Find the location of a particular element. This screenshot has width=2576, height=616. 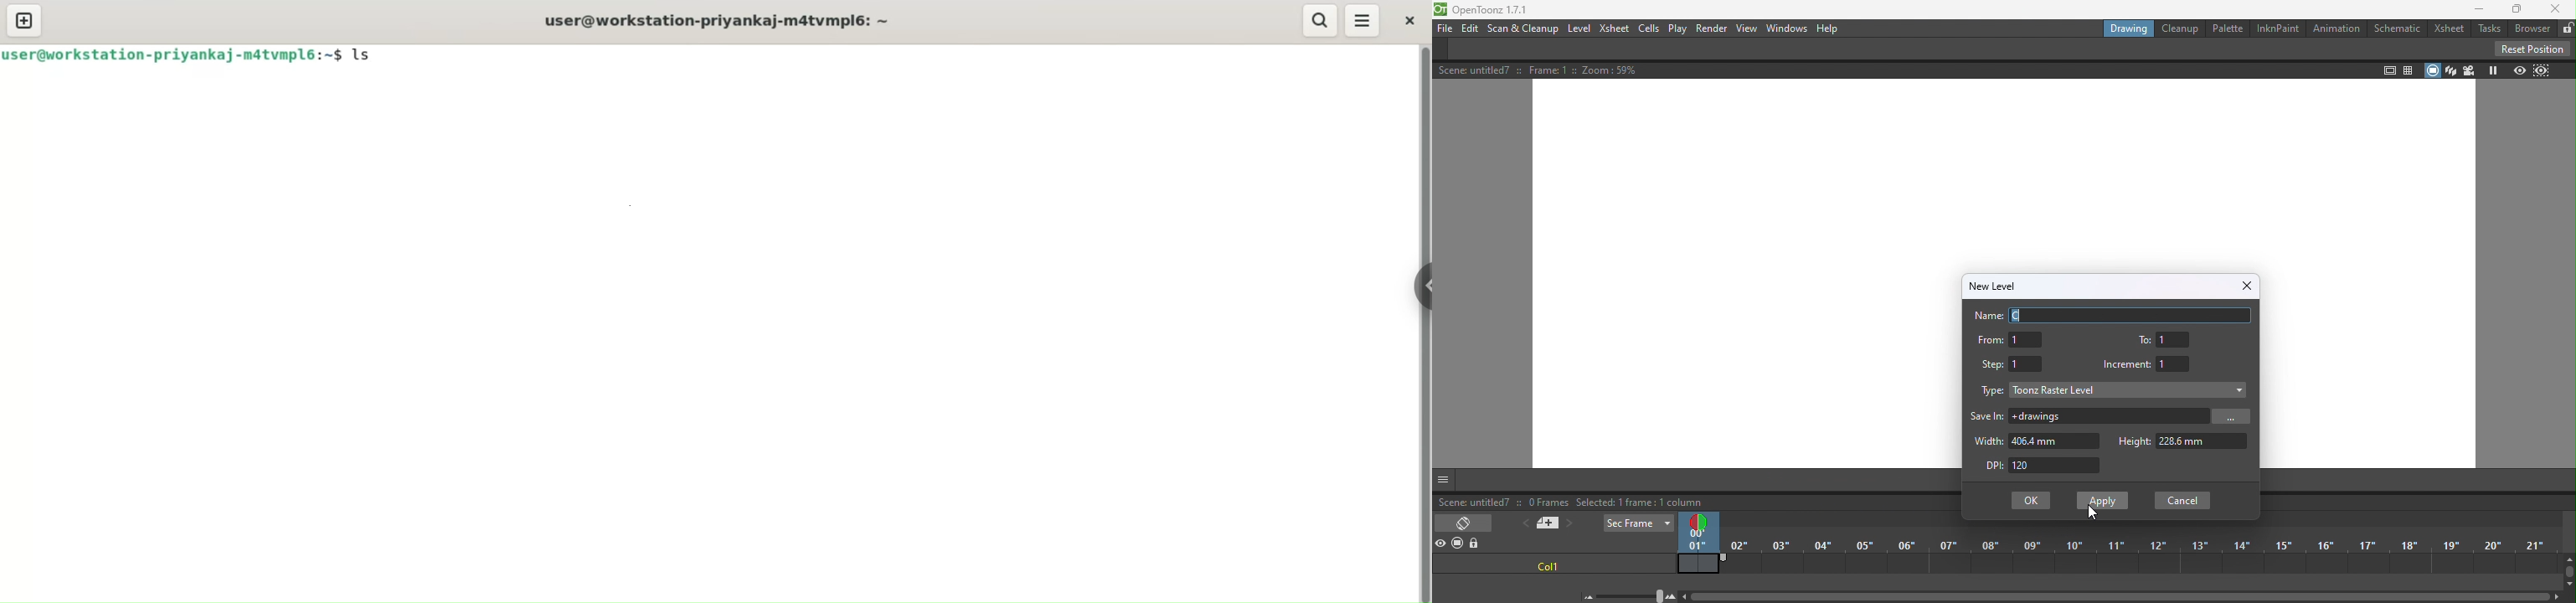

Scene details is located at coordinates (1557, 70).